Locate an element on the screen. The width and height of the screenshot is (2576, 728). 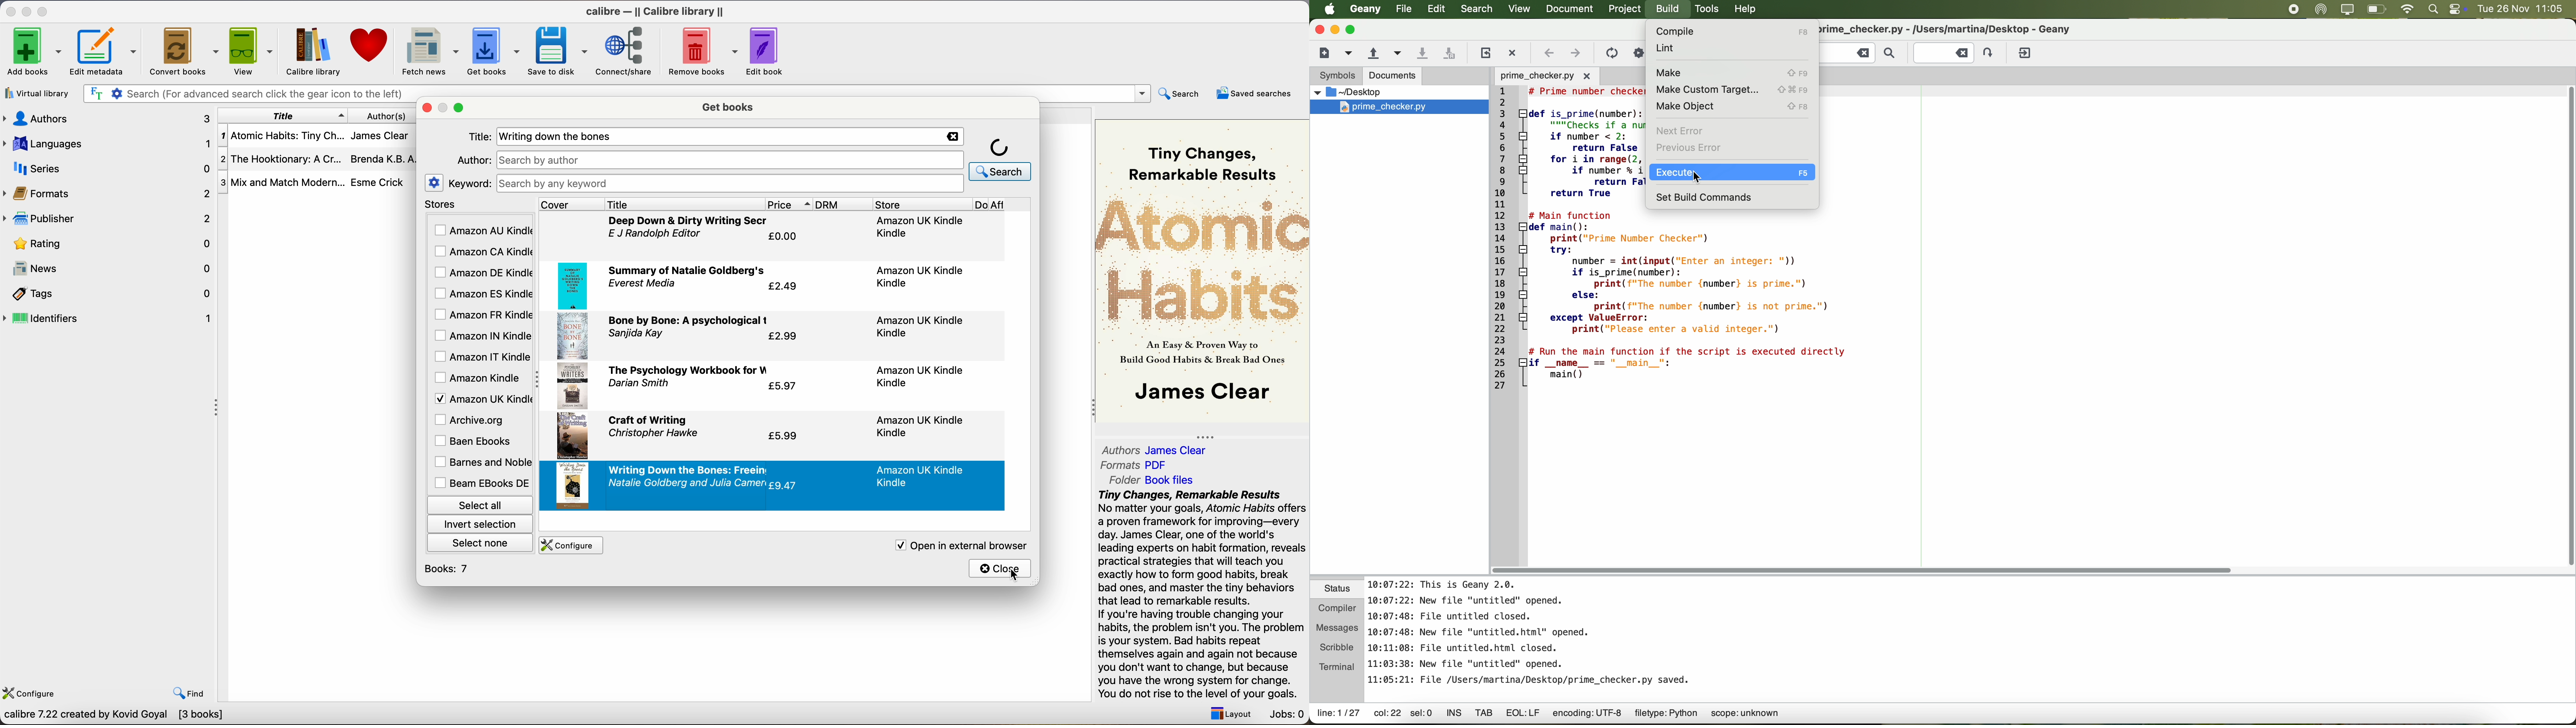
maximize is located at coordinates (461, 108).